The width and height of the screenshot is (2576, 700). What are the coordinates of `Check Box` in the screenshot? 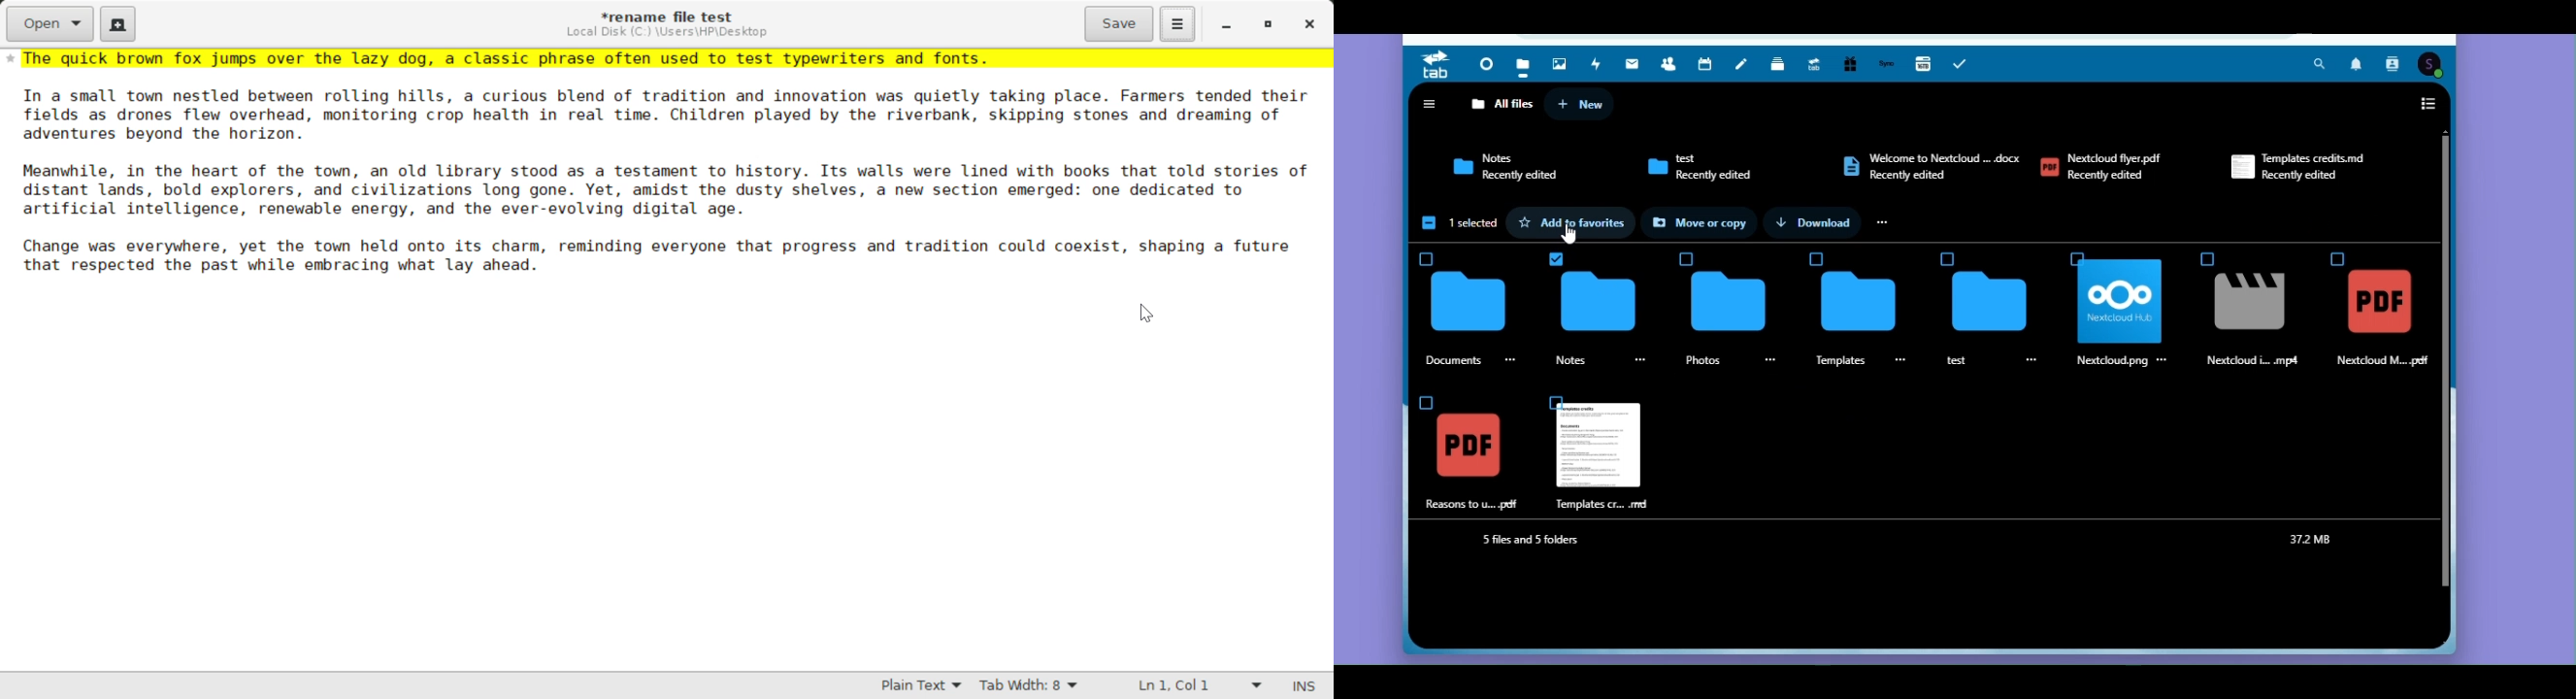 It's located at (2206, 260).